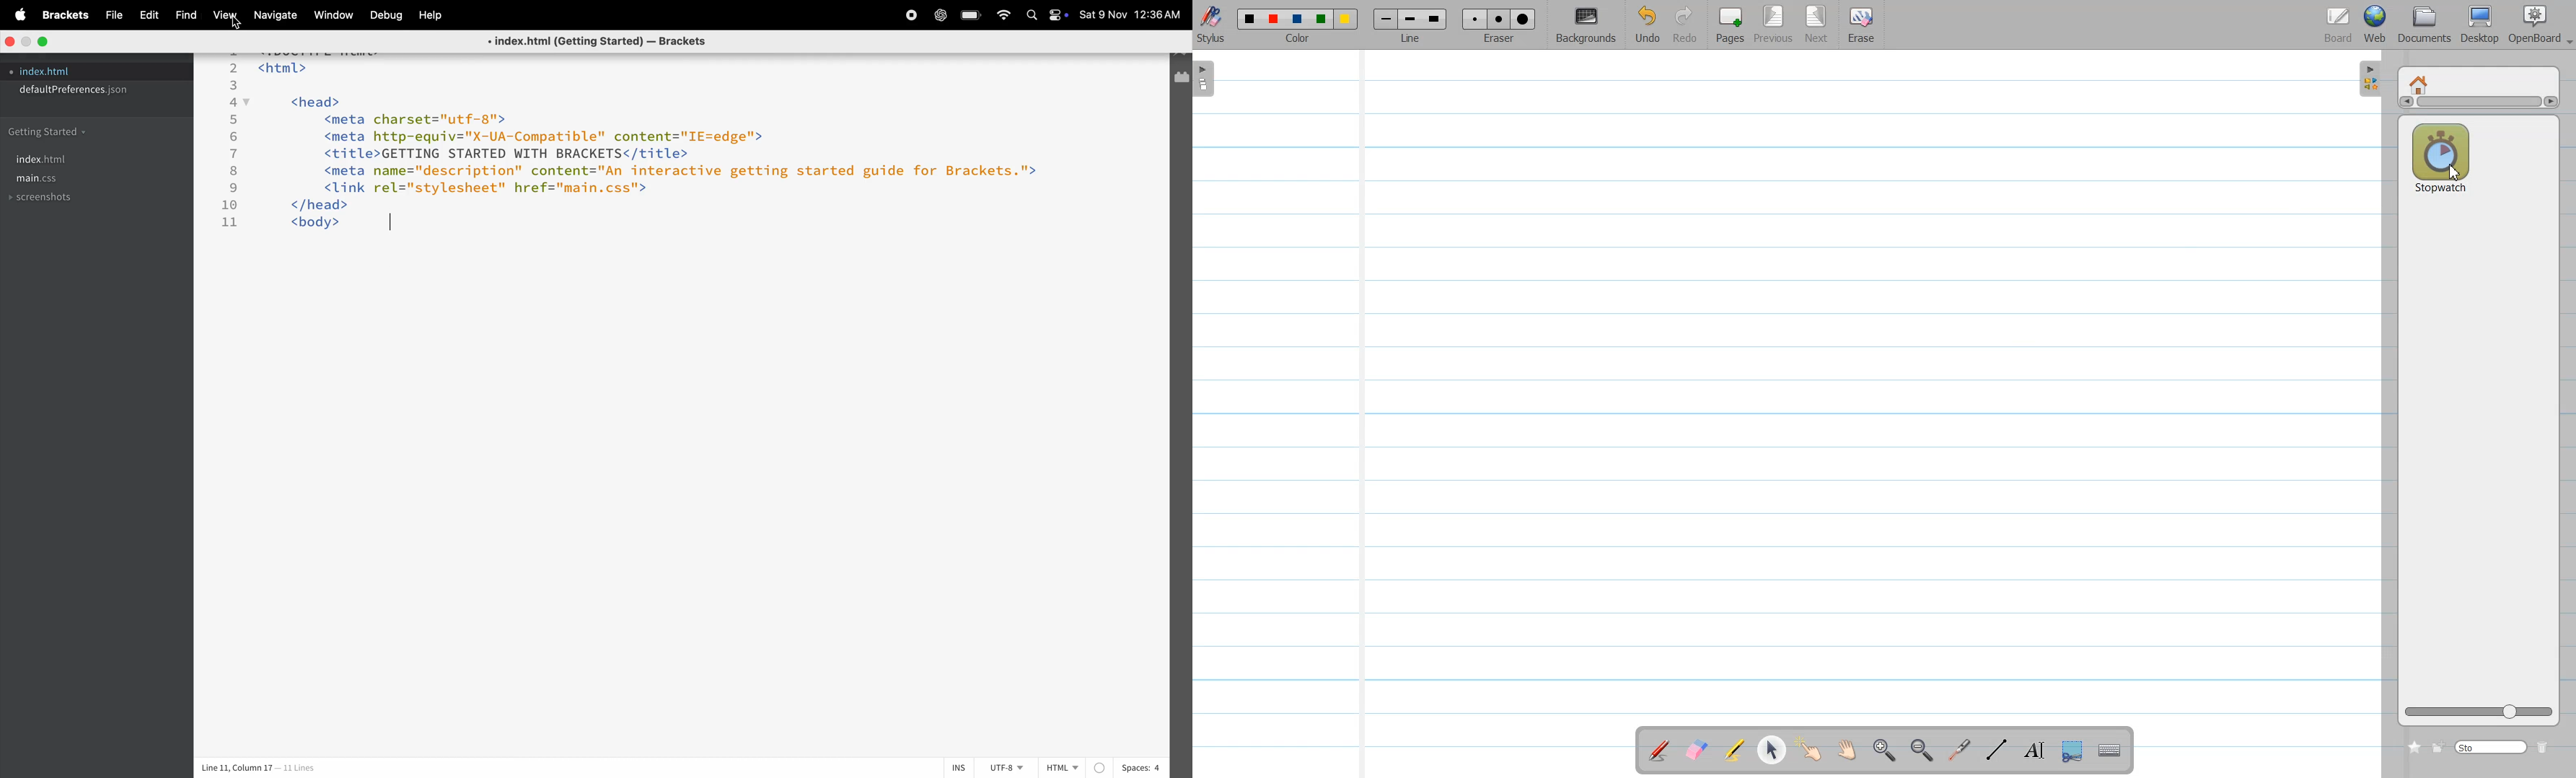 The width and height of the screenshot is (2576, 784). I want to click on help, so click(429, 17).